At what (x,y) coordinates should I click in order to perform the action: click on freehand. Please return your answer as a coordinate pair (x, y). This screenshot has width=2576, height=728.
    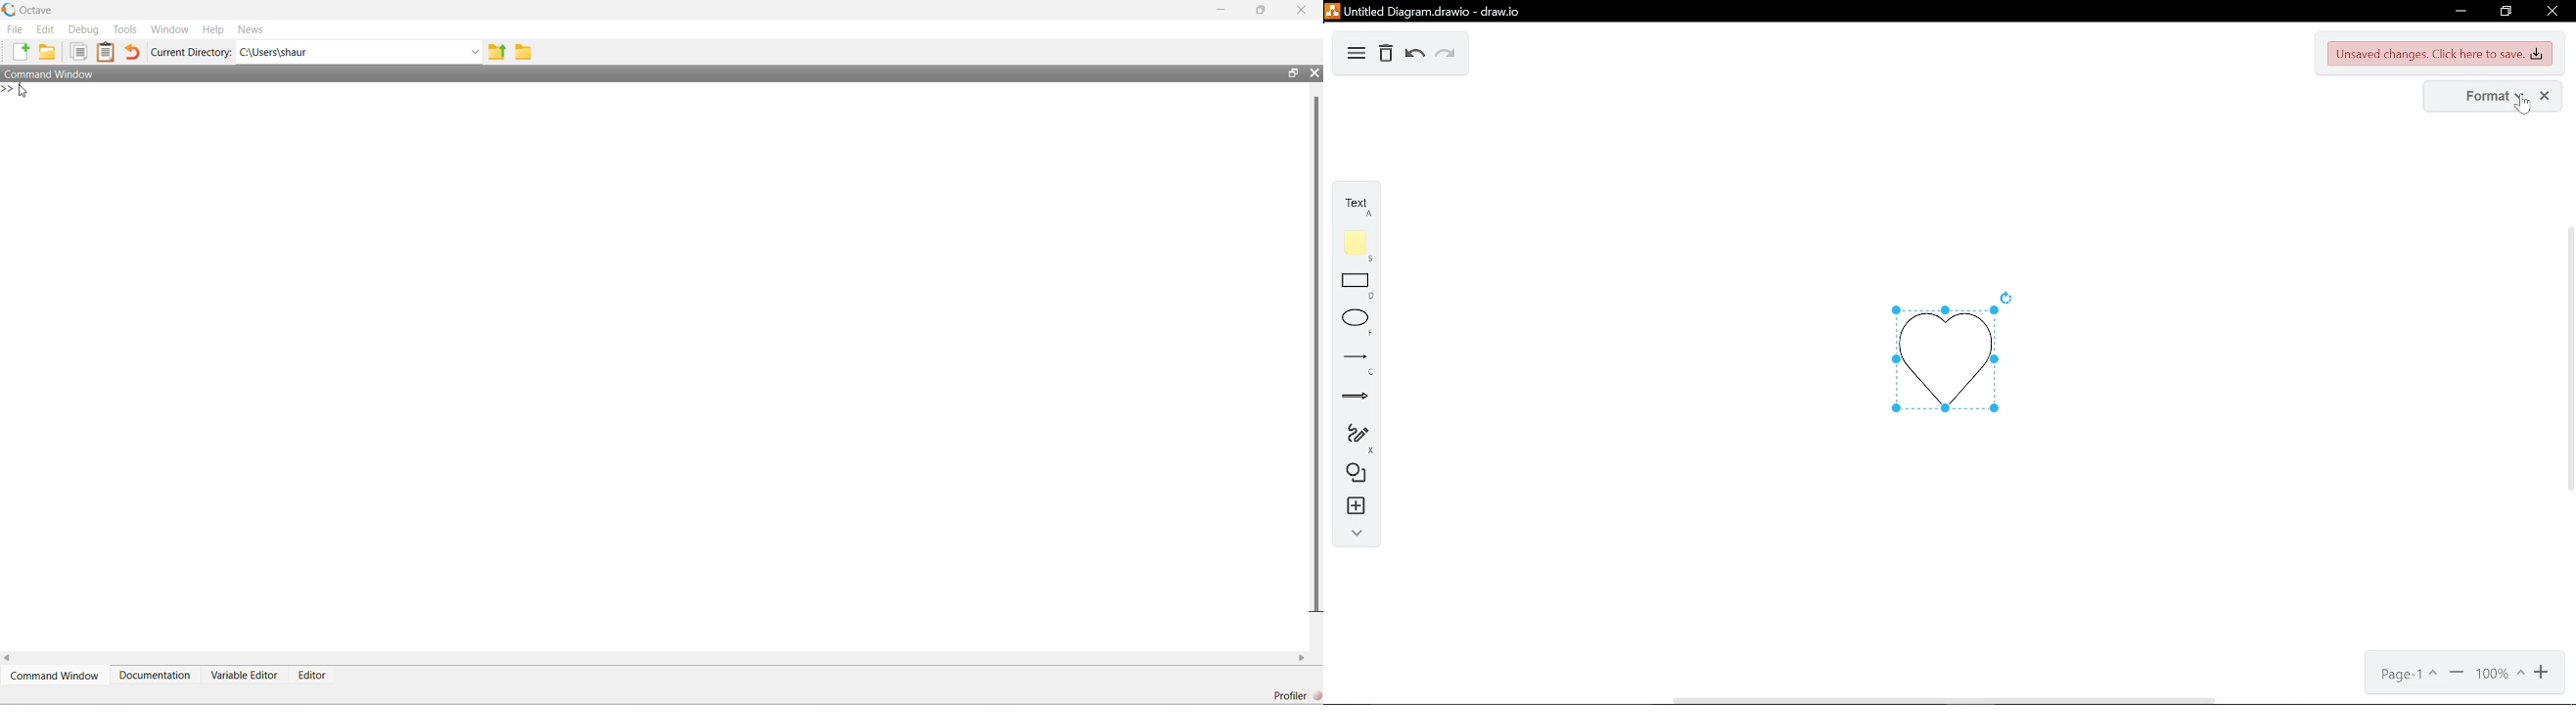
    Looking at the image, I should click on (1355, 439).